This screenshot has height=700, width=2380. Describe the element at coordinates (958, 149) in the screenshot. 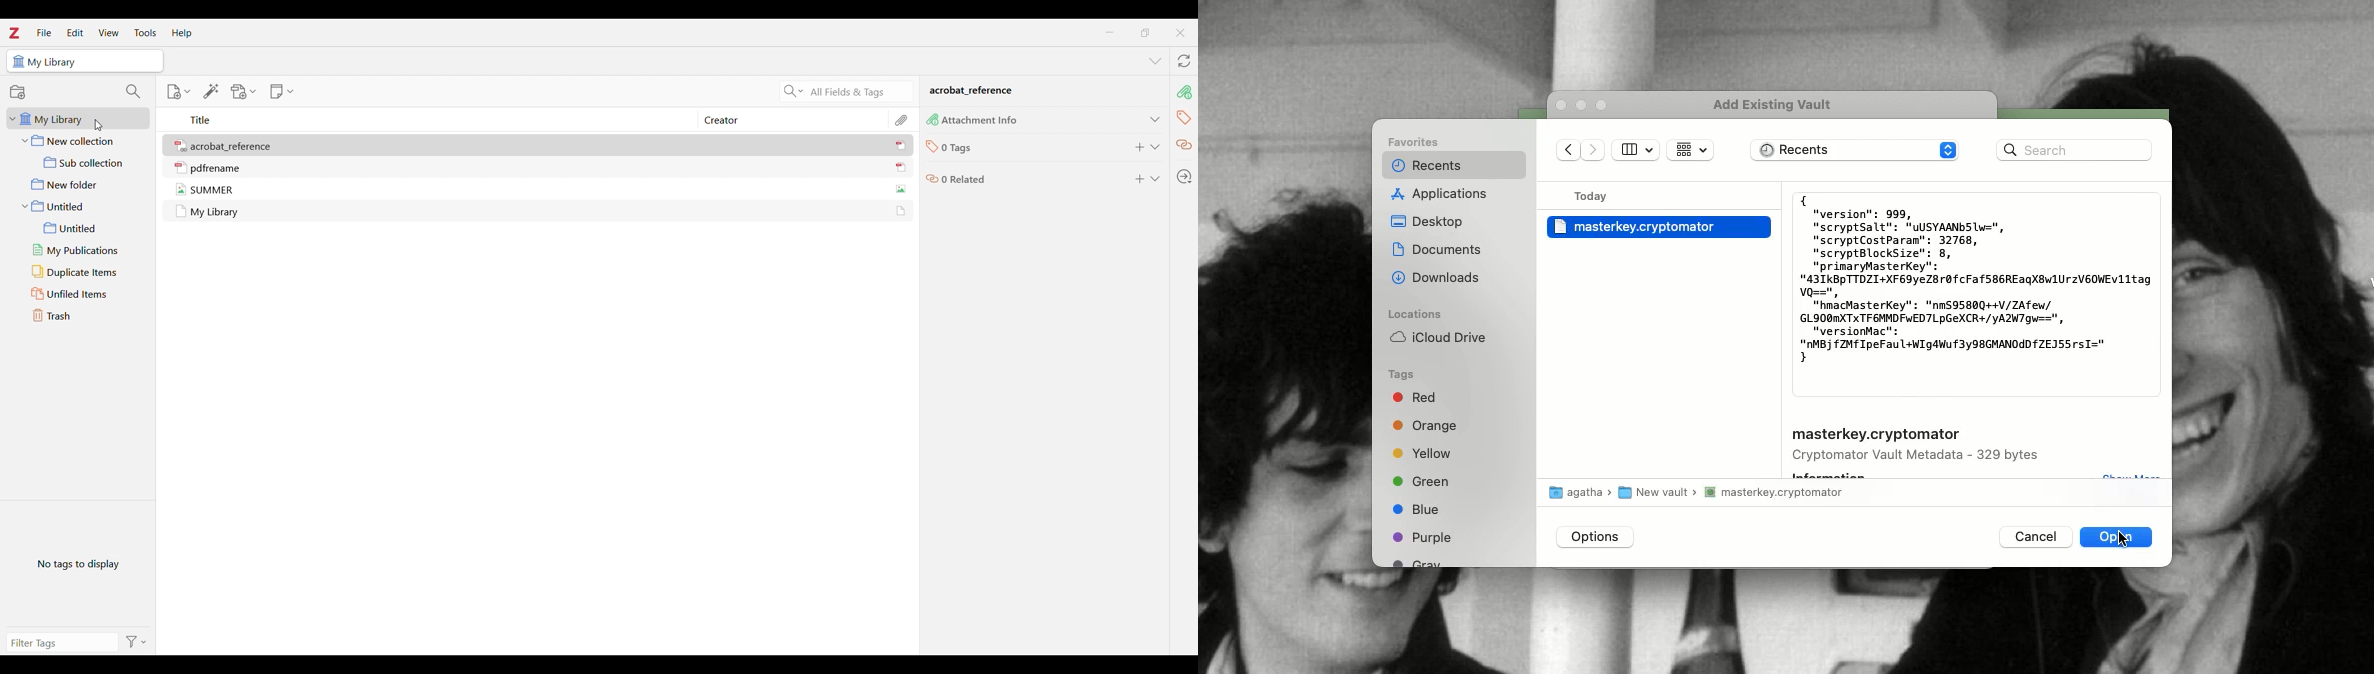

I see `0 Tags` at that location.